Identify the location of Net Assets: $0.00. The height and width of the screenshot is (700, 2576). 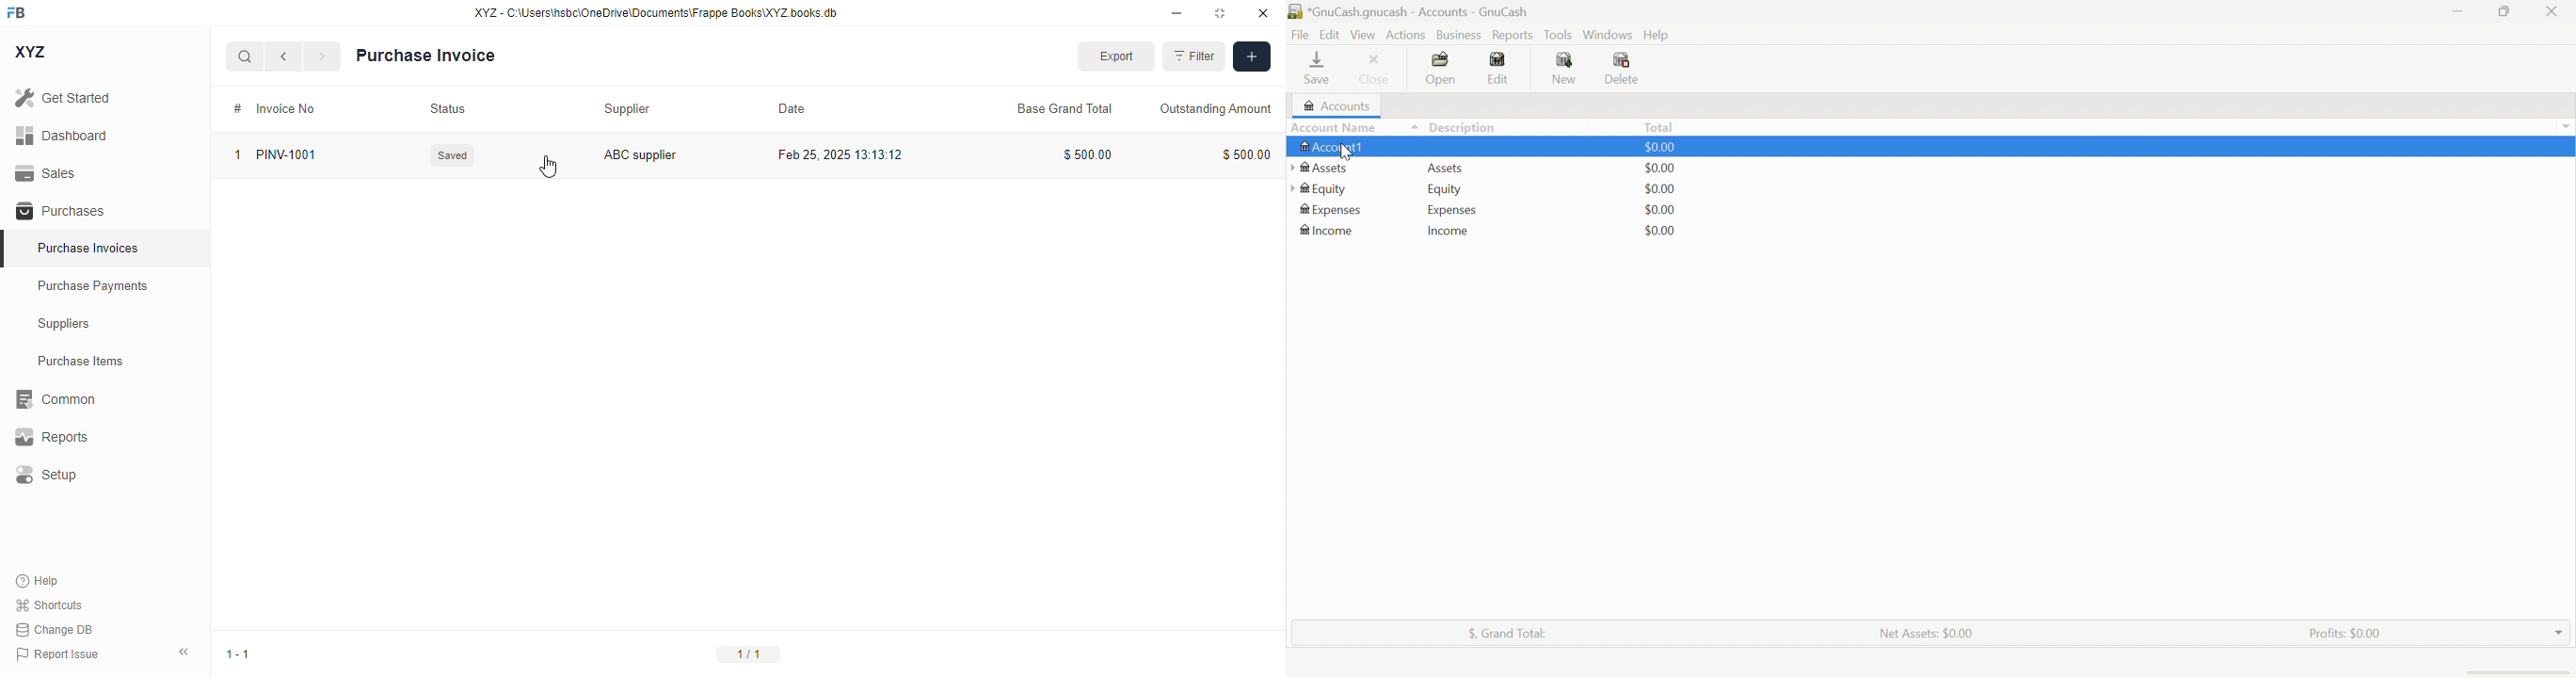
(1930, 633).